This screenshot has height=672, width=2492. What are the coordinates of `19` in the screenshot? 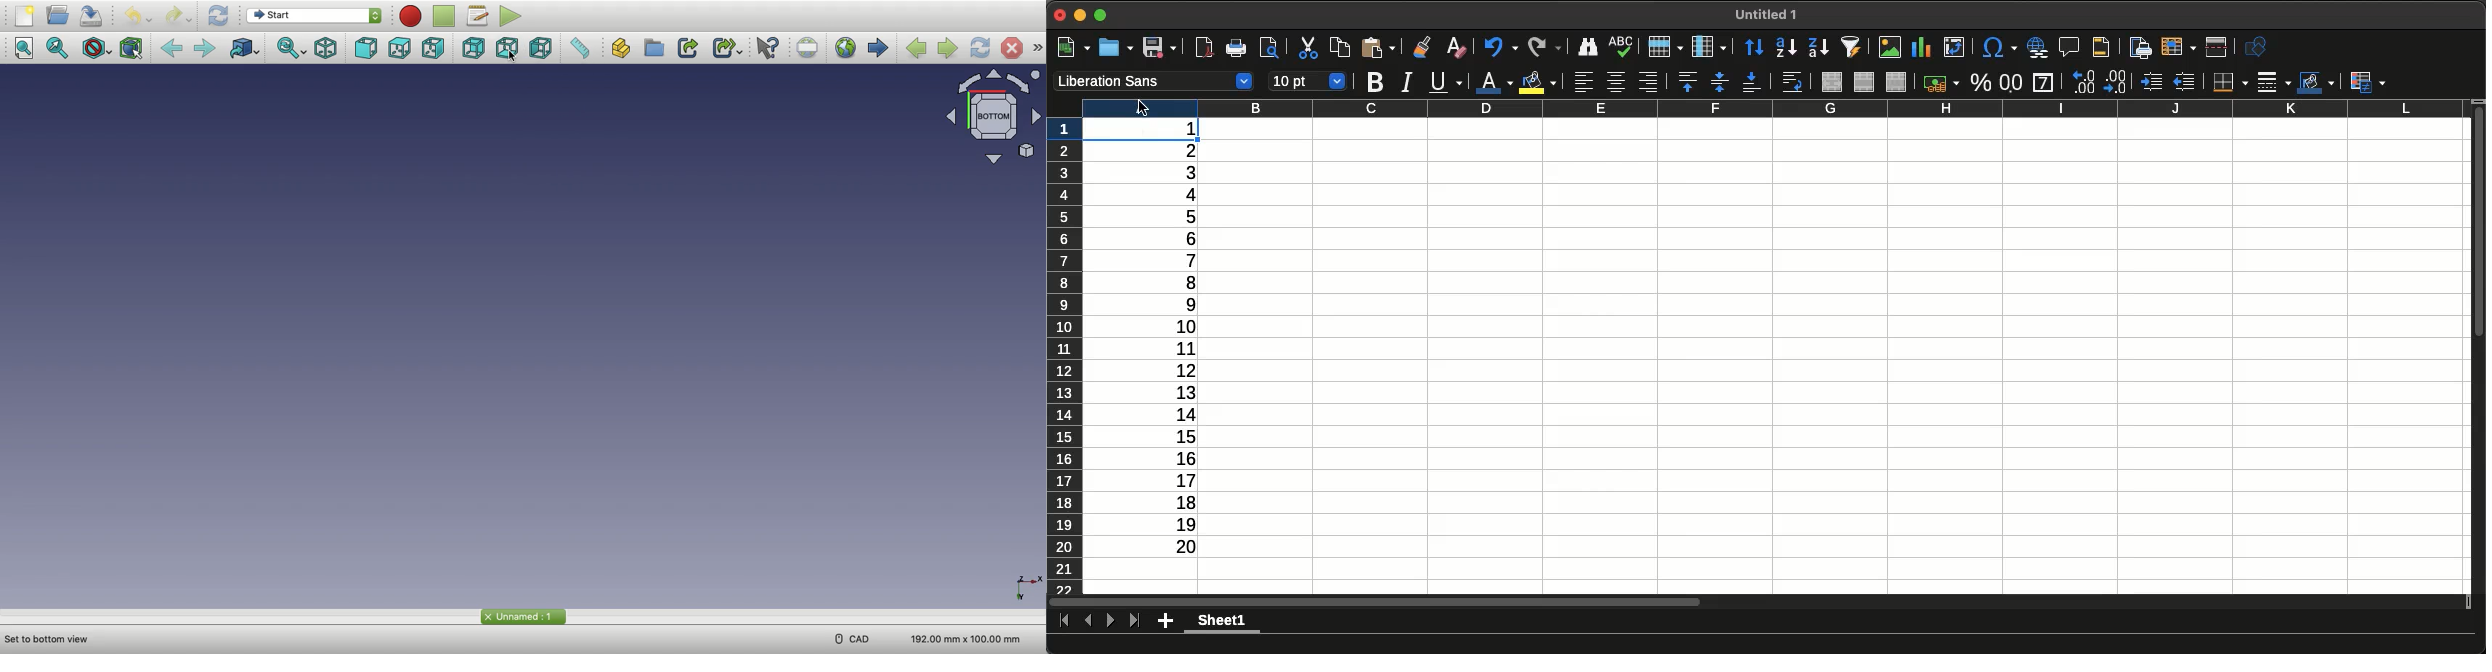 It's located at (1185, 523).